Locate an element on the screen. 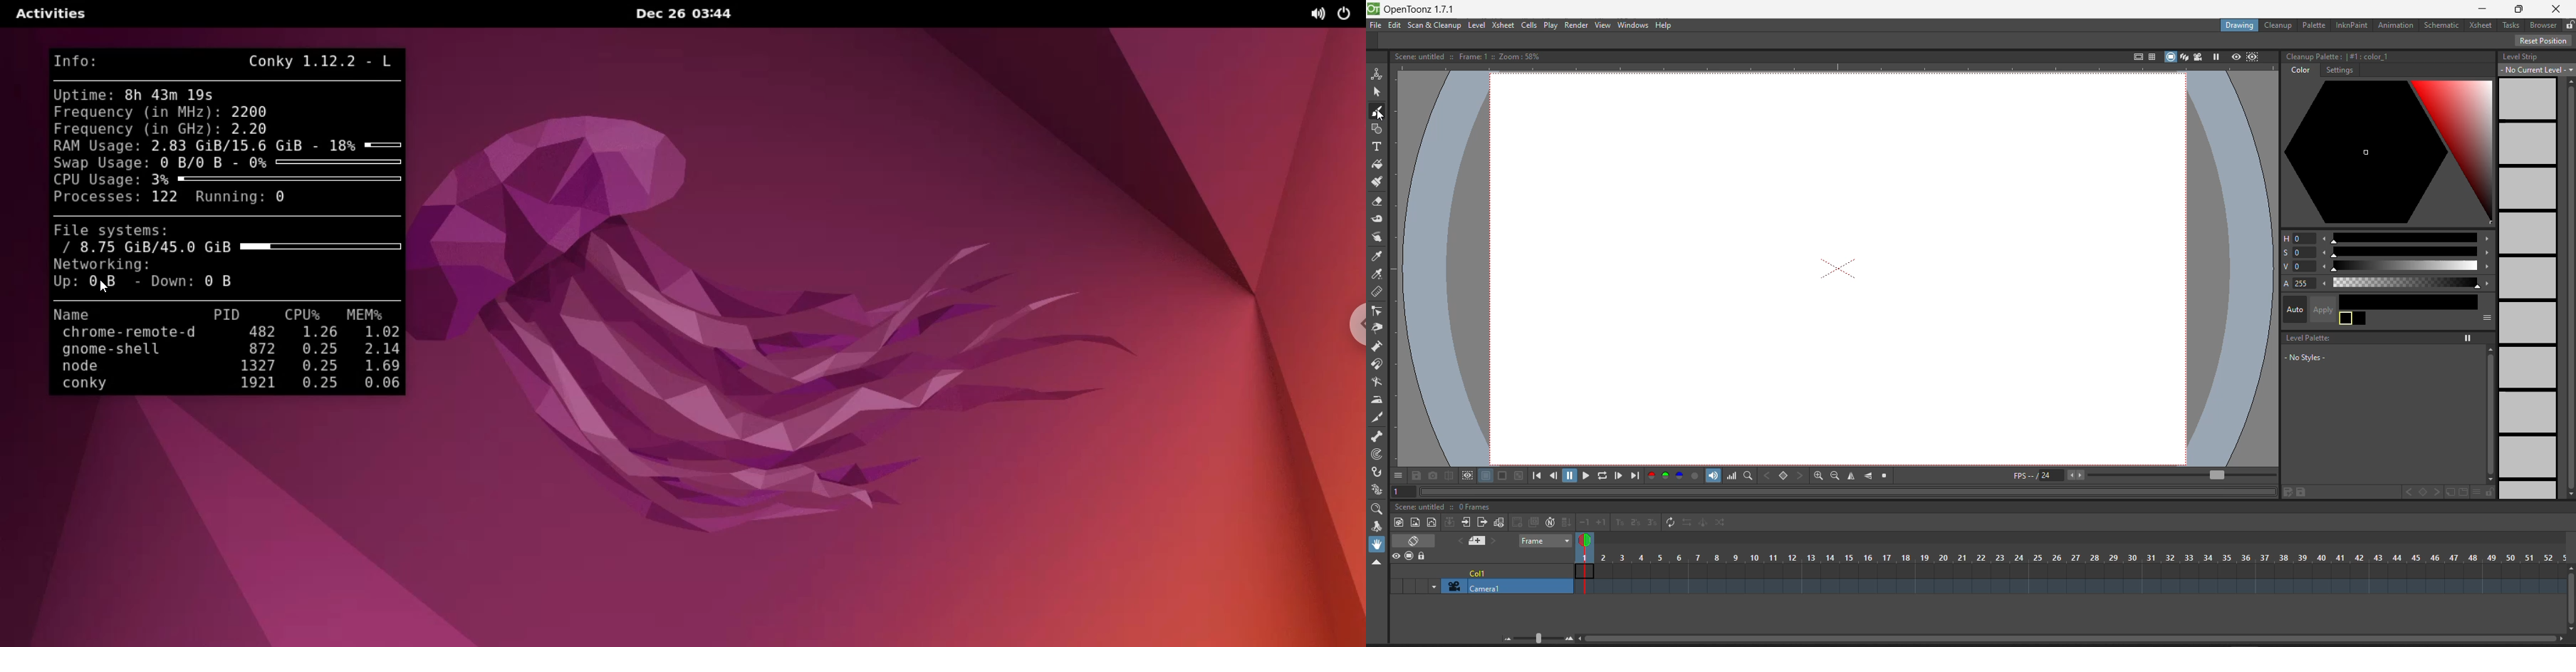 This screenshot has width=2576, height=672. type tool is located at coordinates (1380, 146).